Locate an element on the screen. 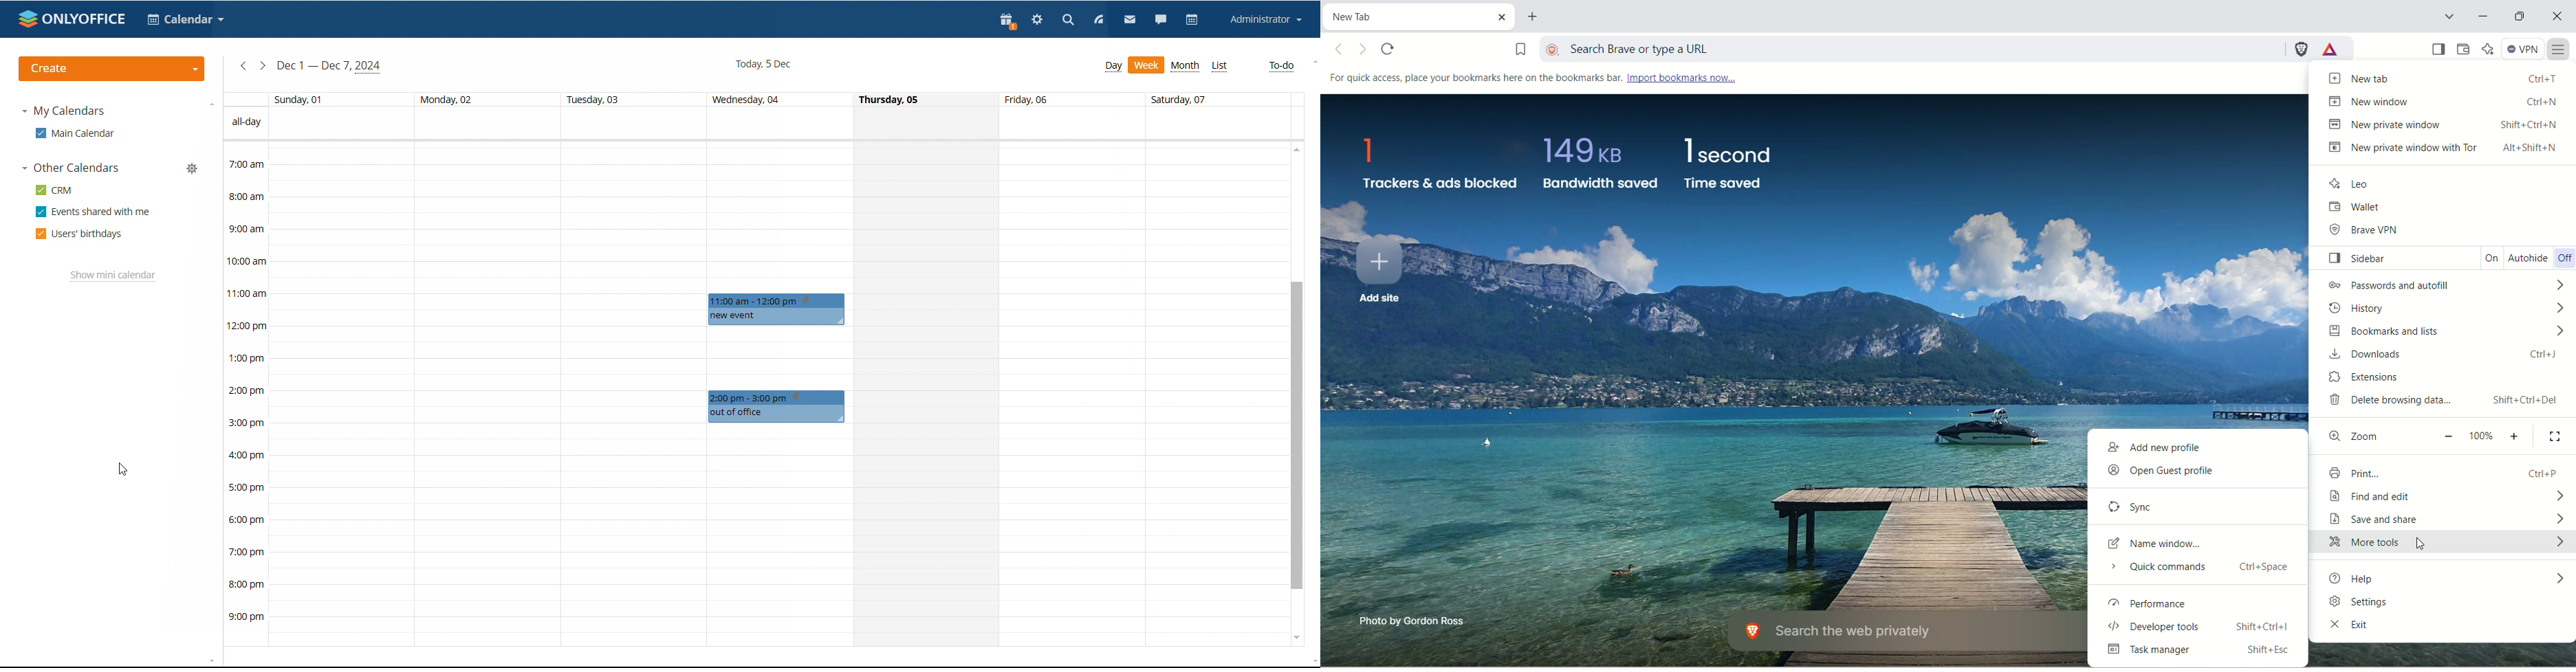  new tab is located at coordinates (2445, 78).